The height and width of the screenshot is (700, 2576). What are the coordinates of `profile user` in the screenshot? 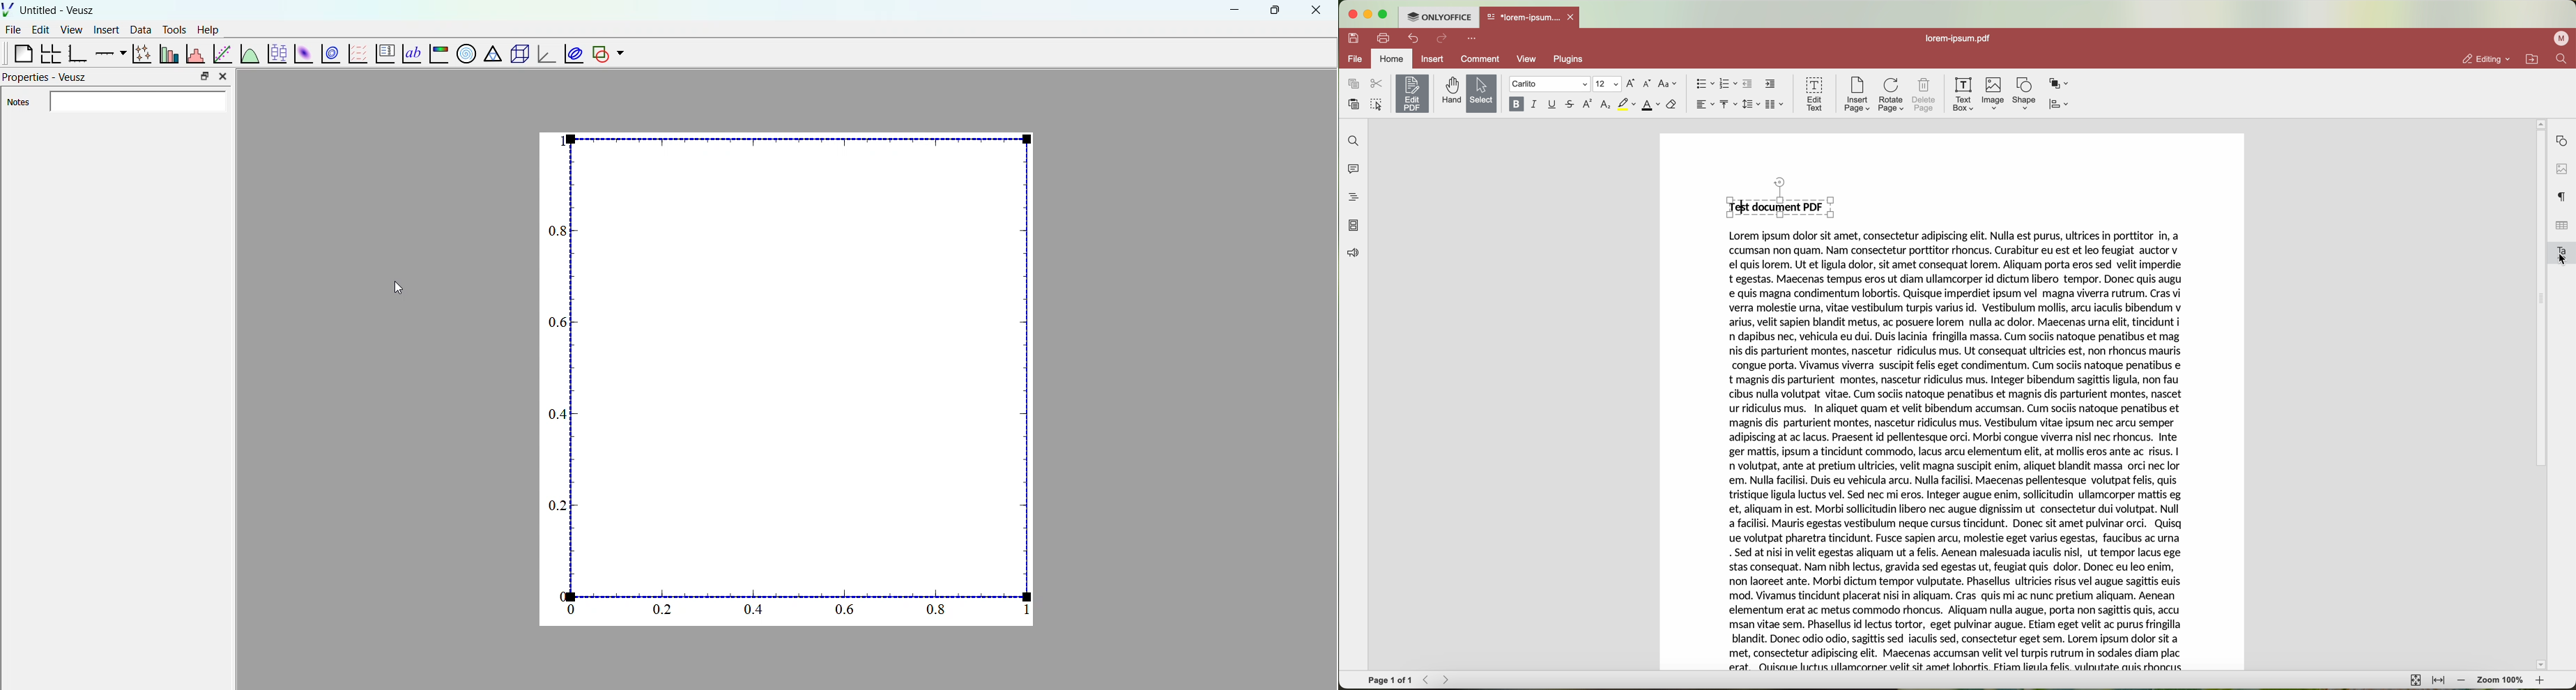 It's located at (2563, 39).